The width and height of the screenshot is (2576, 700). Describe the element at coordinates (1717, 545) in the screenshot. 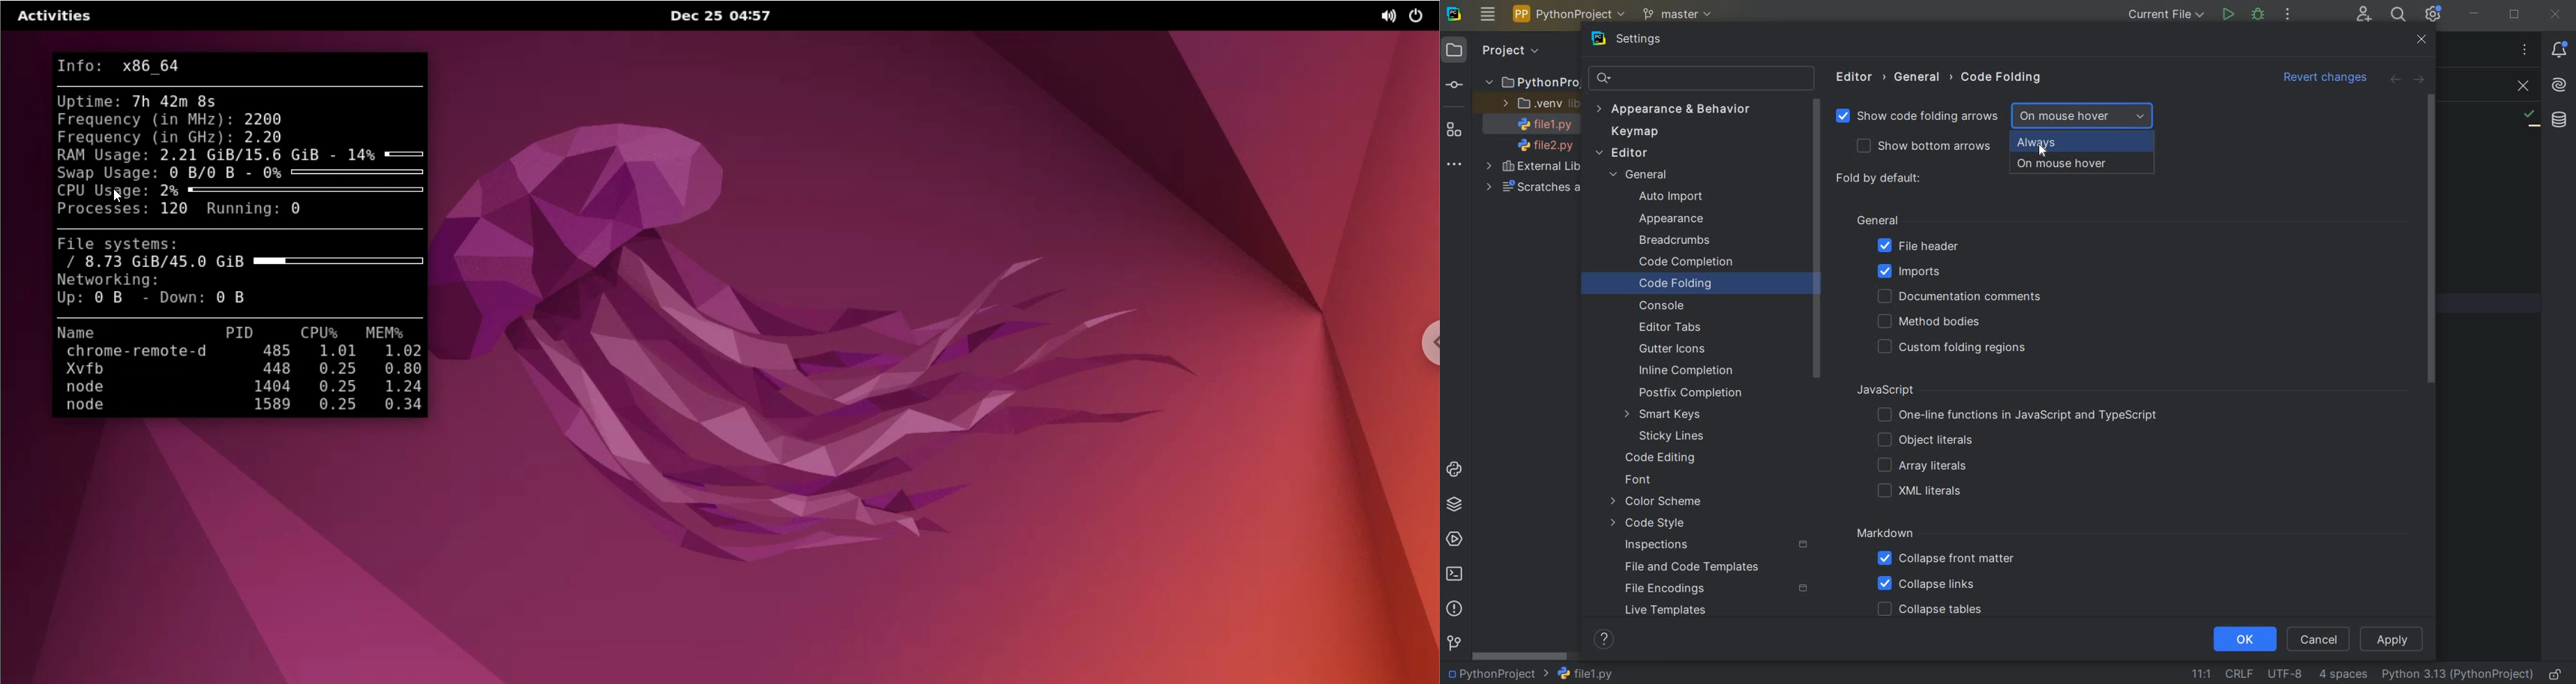

I see `INSPECTIONS` at that location.